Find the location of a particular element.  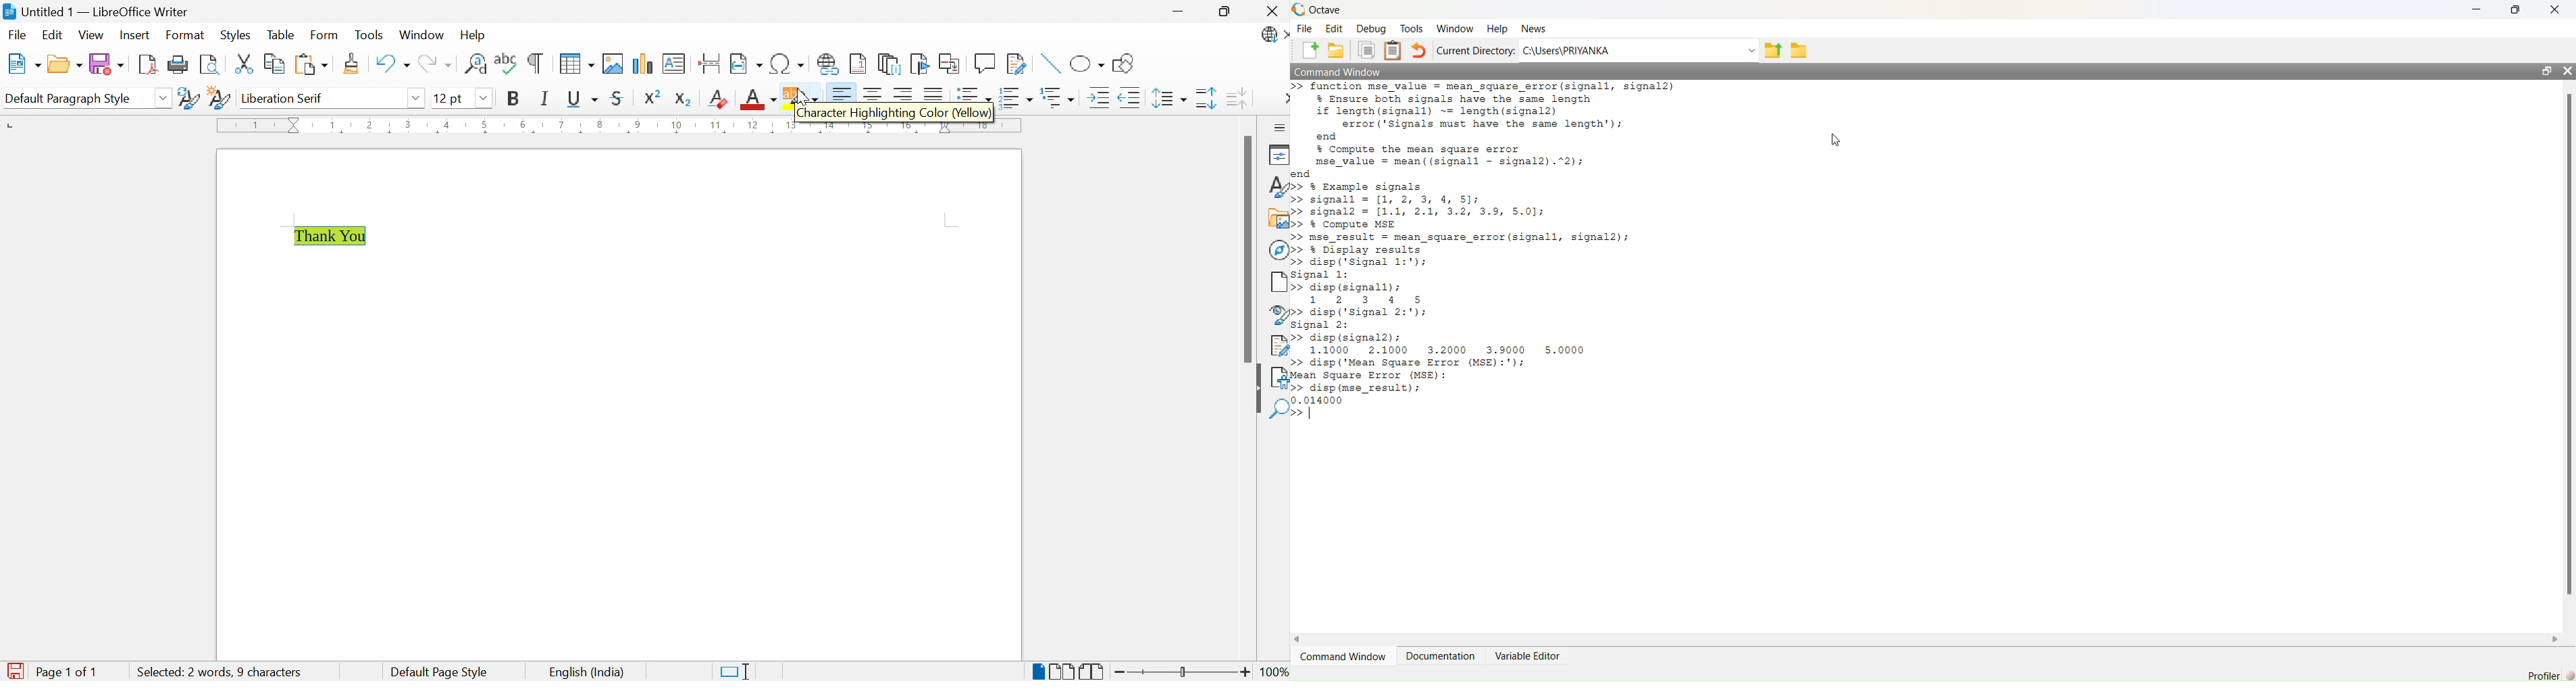

Cut is located at coordinates (242, 64).